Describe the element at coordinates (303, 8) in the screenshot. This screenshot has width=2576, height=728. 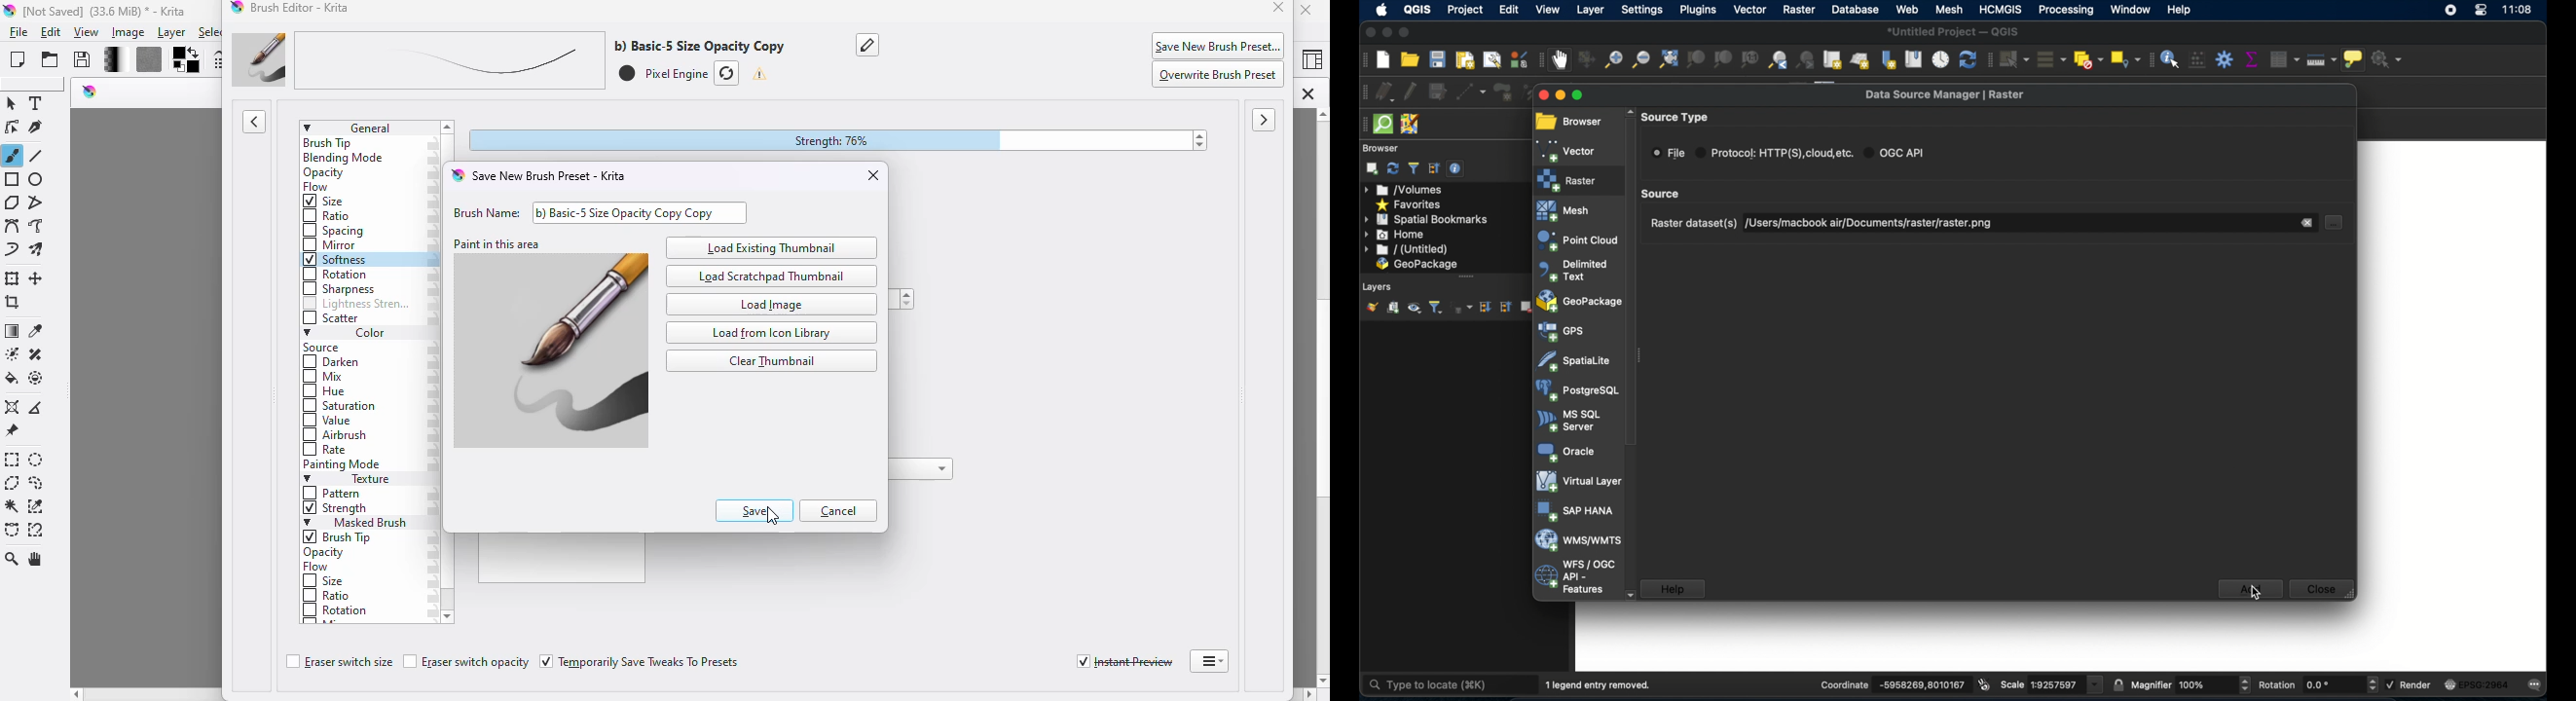
I see `brush editor - Krita` at that location.